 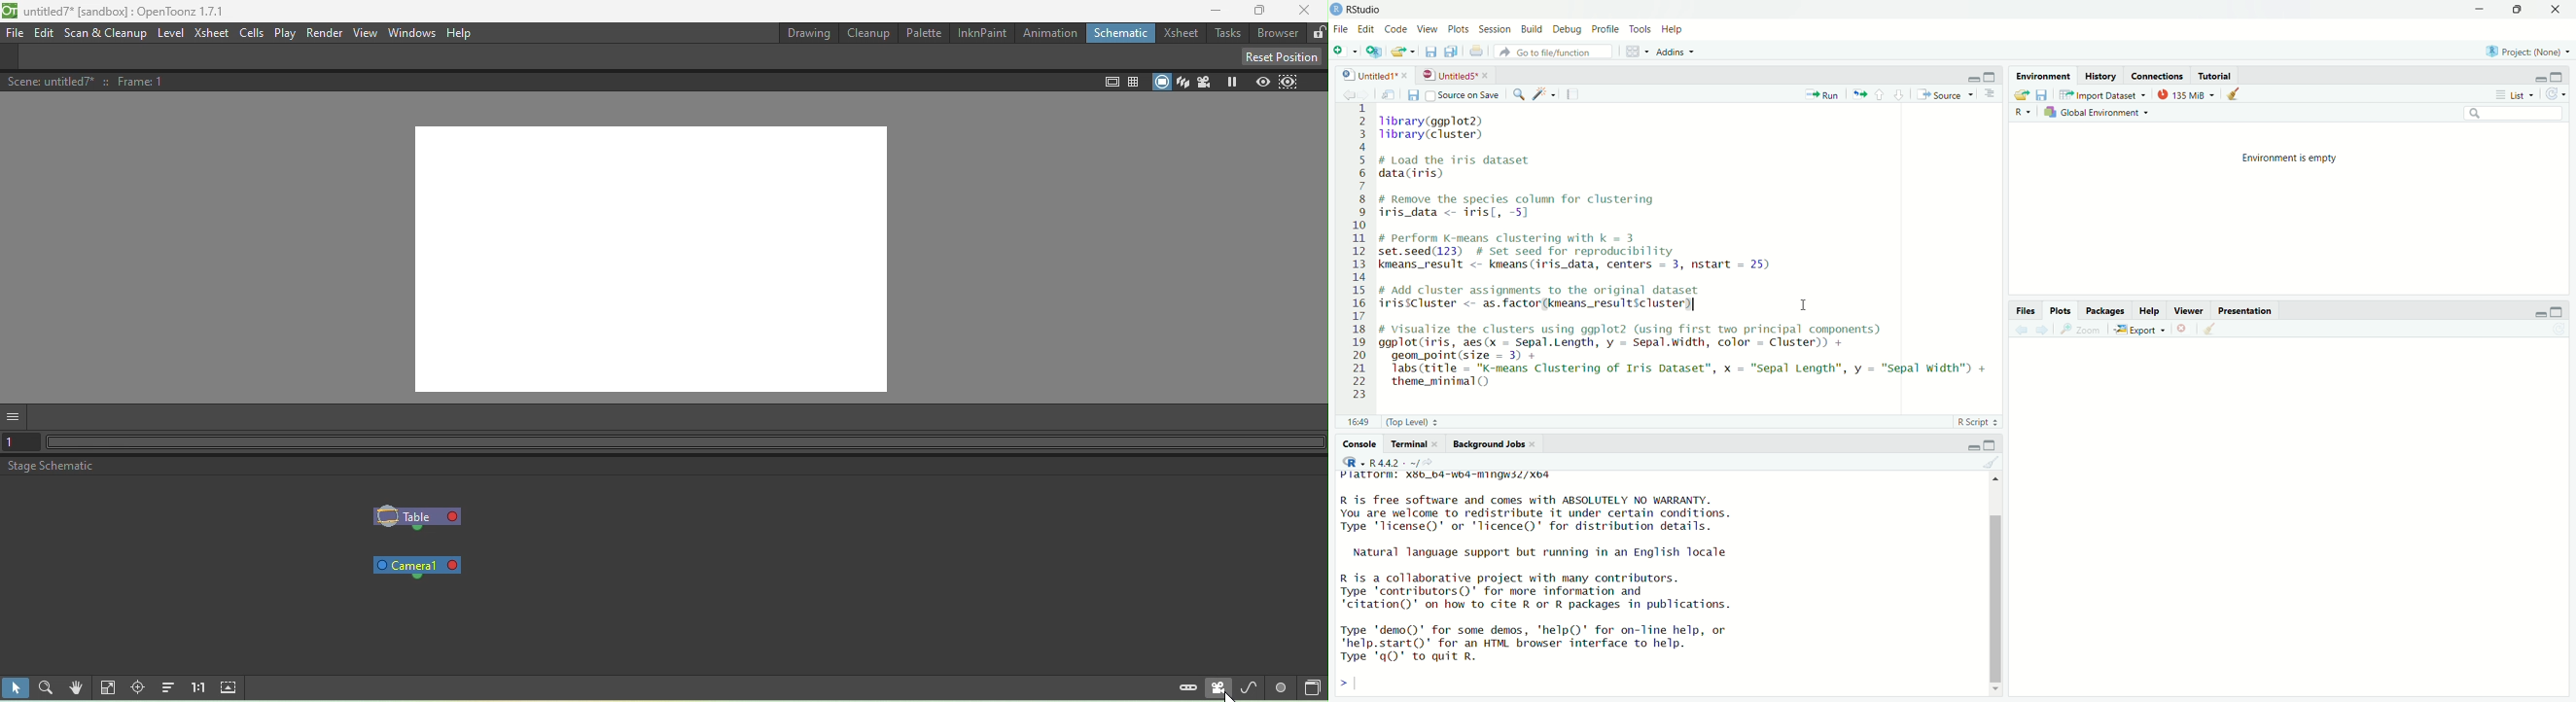 I want to click on show in new window, so click(x=1386, y=93).